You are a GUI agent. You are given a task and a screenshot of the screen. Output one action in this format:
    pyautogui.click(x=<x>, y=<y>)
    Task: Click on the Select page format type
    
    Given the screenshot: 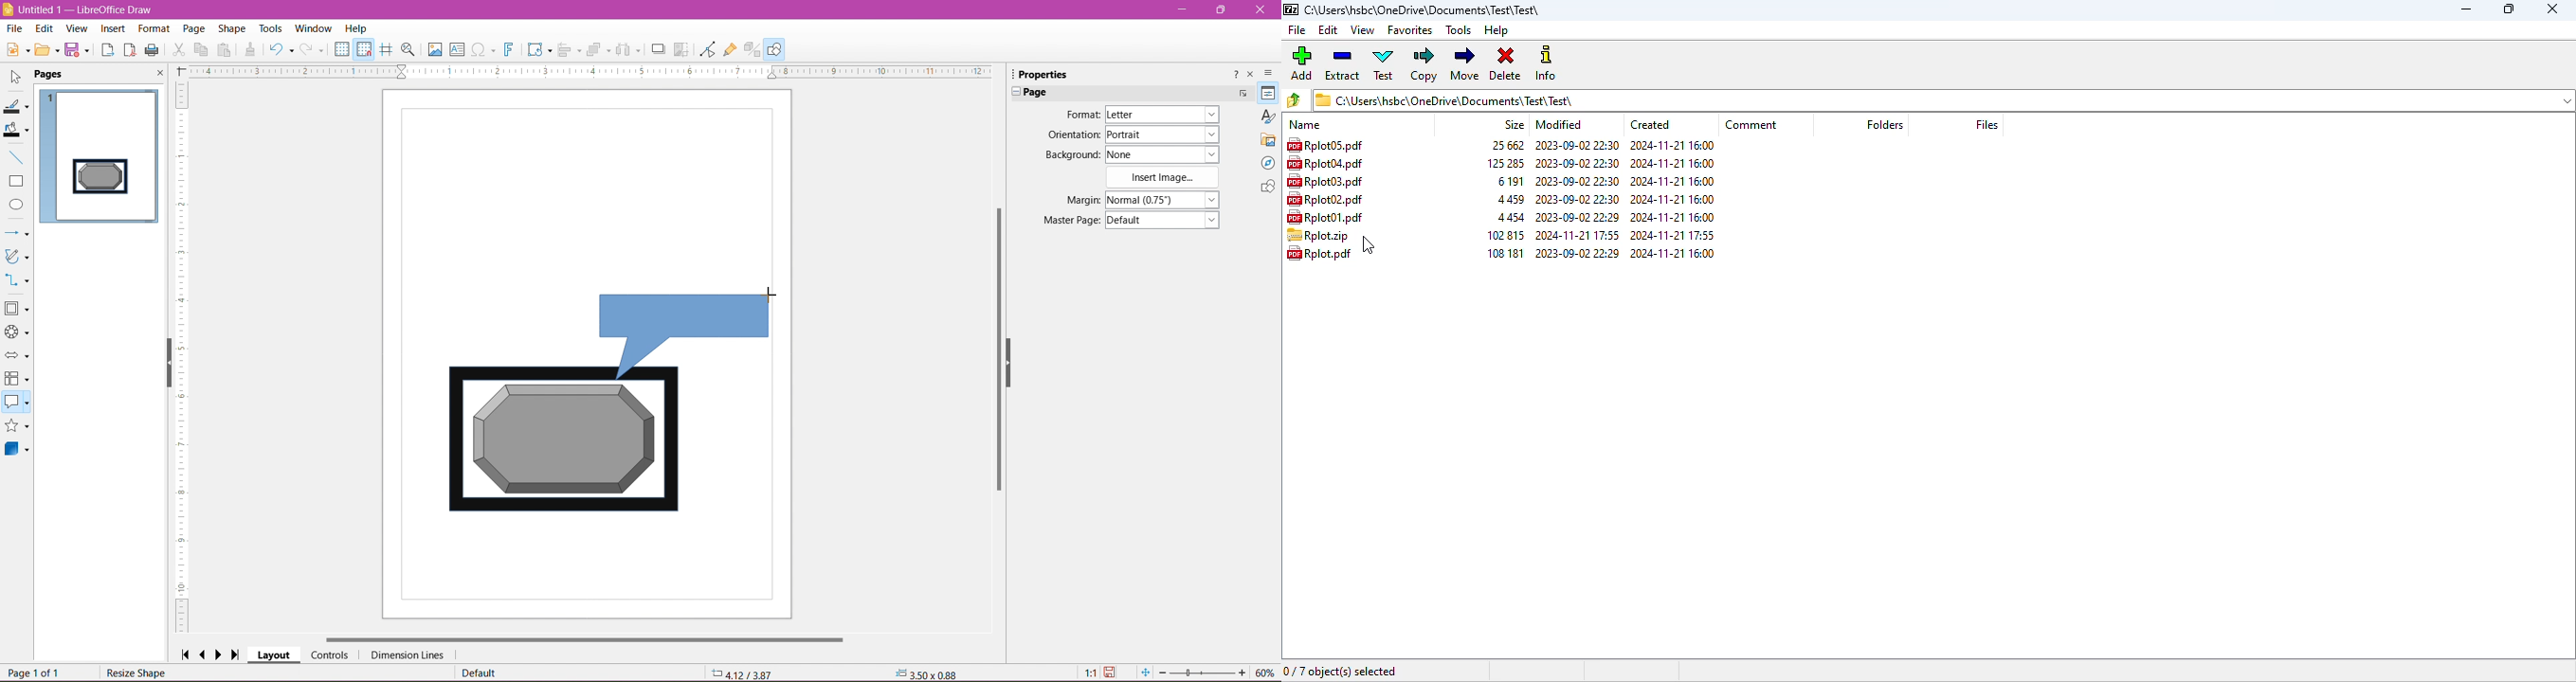 What is the action you would take?
    pyautogui.click(x=1161, y=115)
    